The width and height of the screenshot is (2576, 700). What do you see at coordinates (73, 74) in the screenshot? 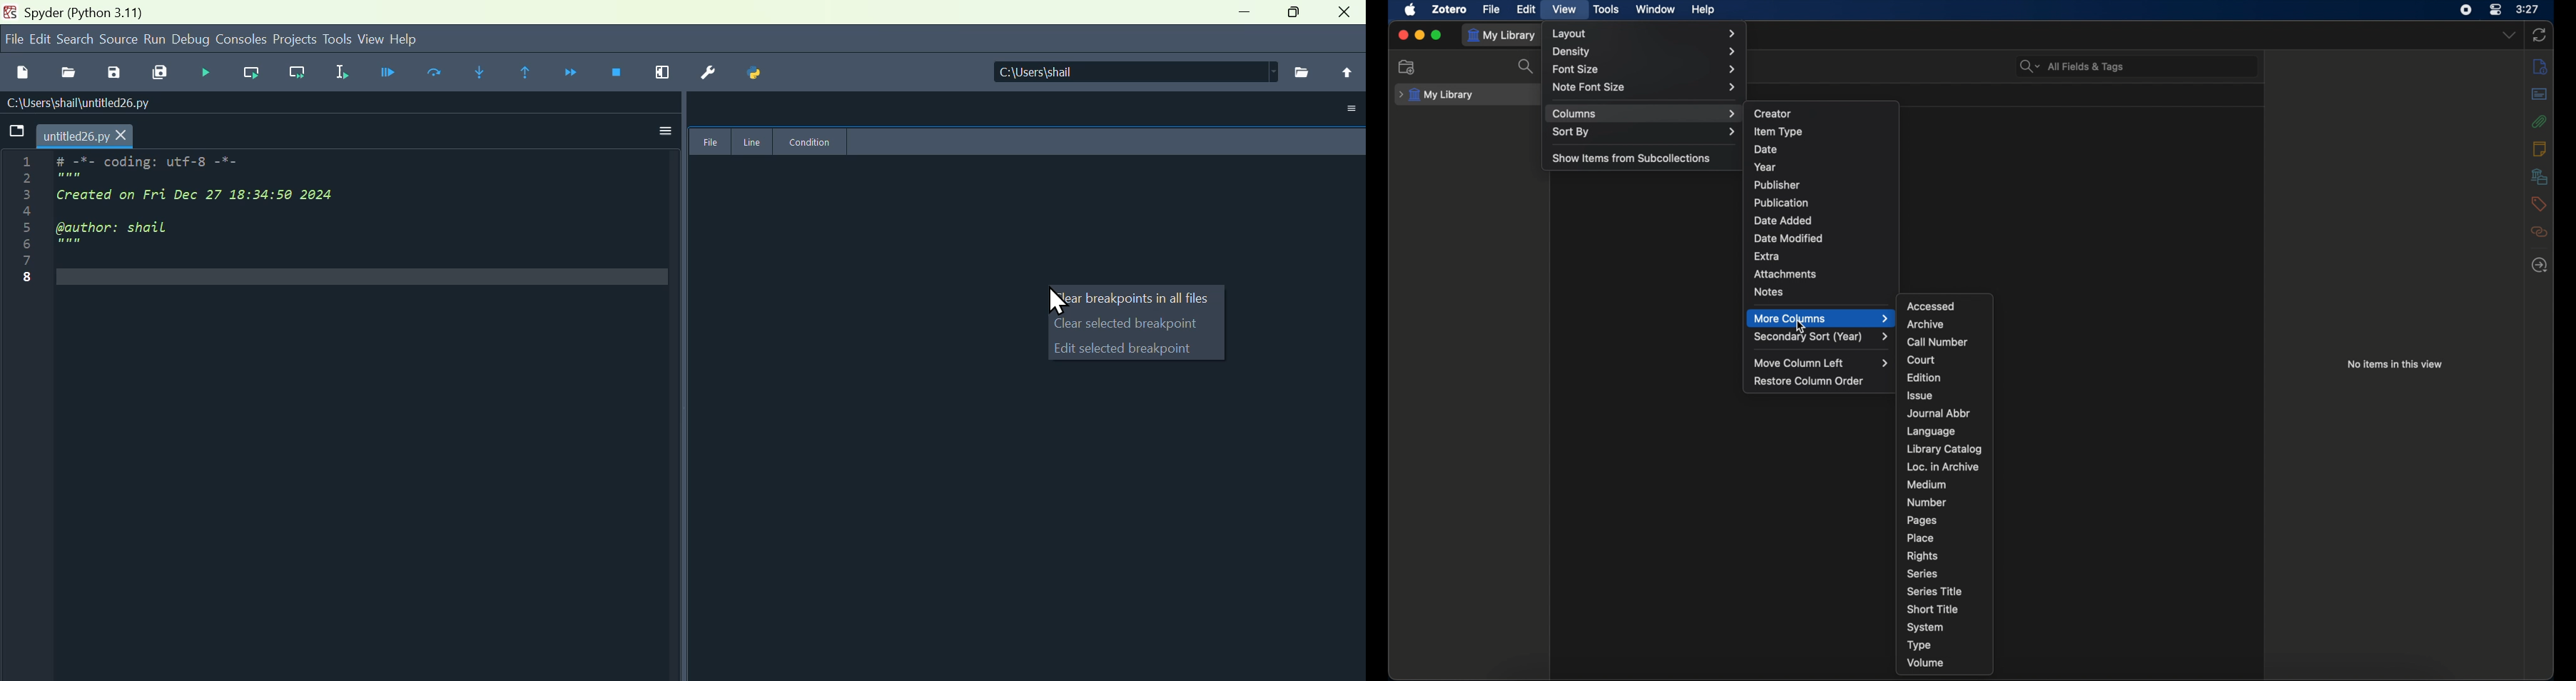
I see `Open file` at bounding box center [73, 74].